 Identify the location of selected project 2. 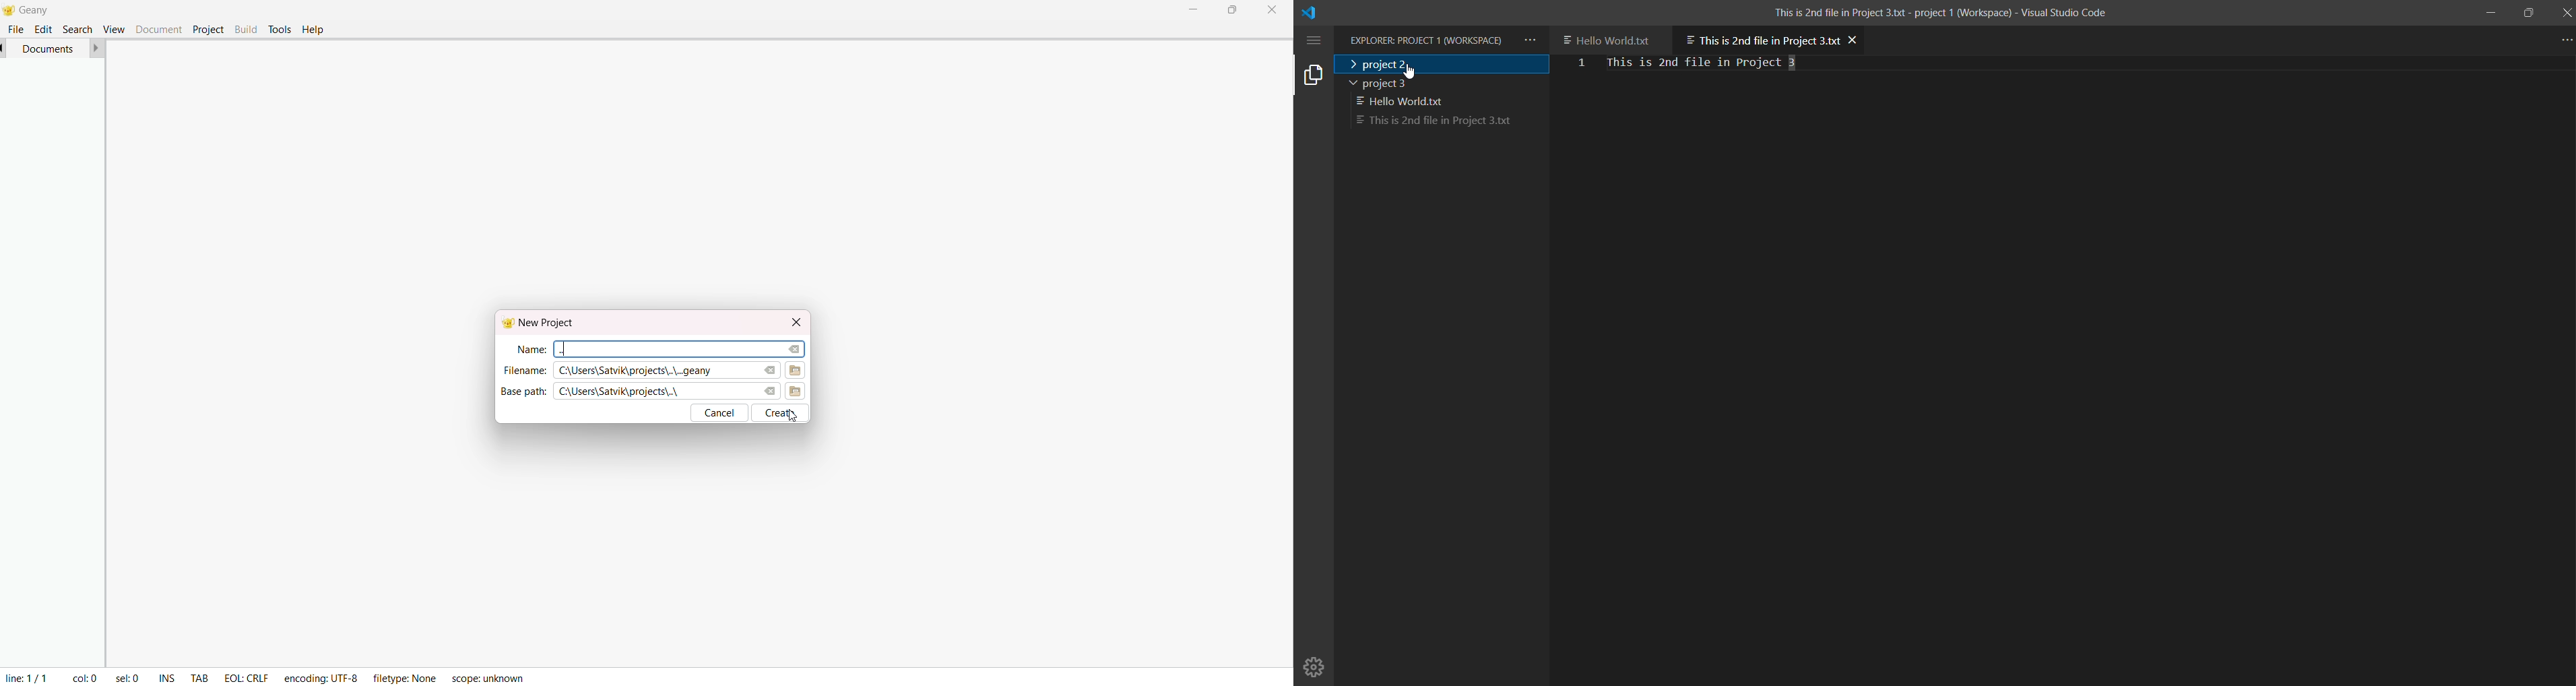
(1442, 64).